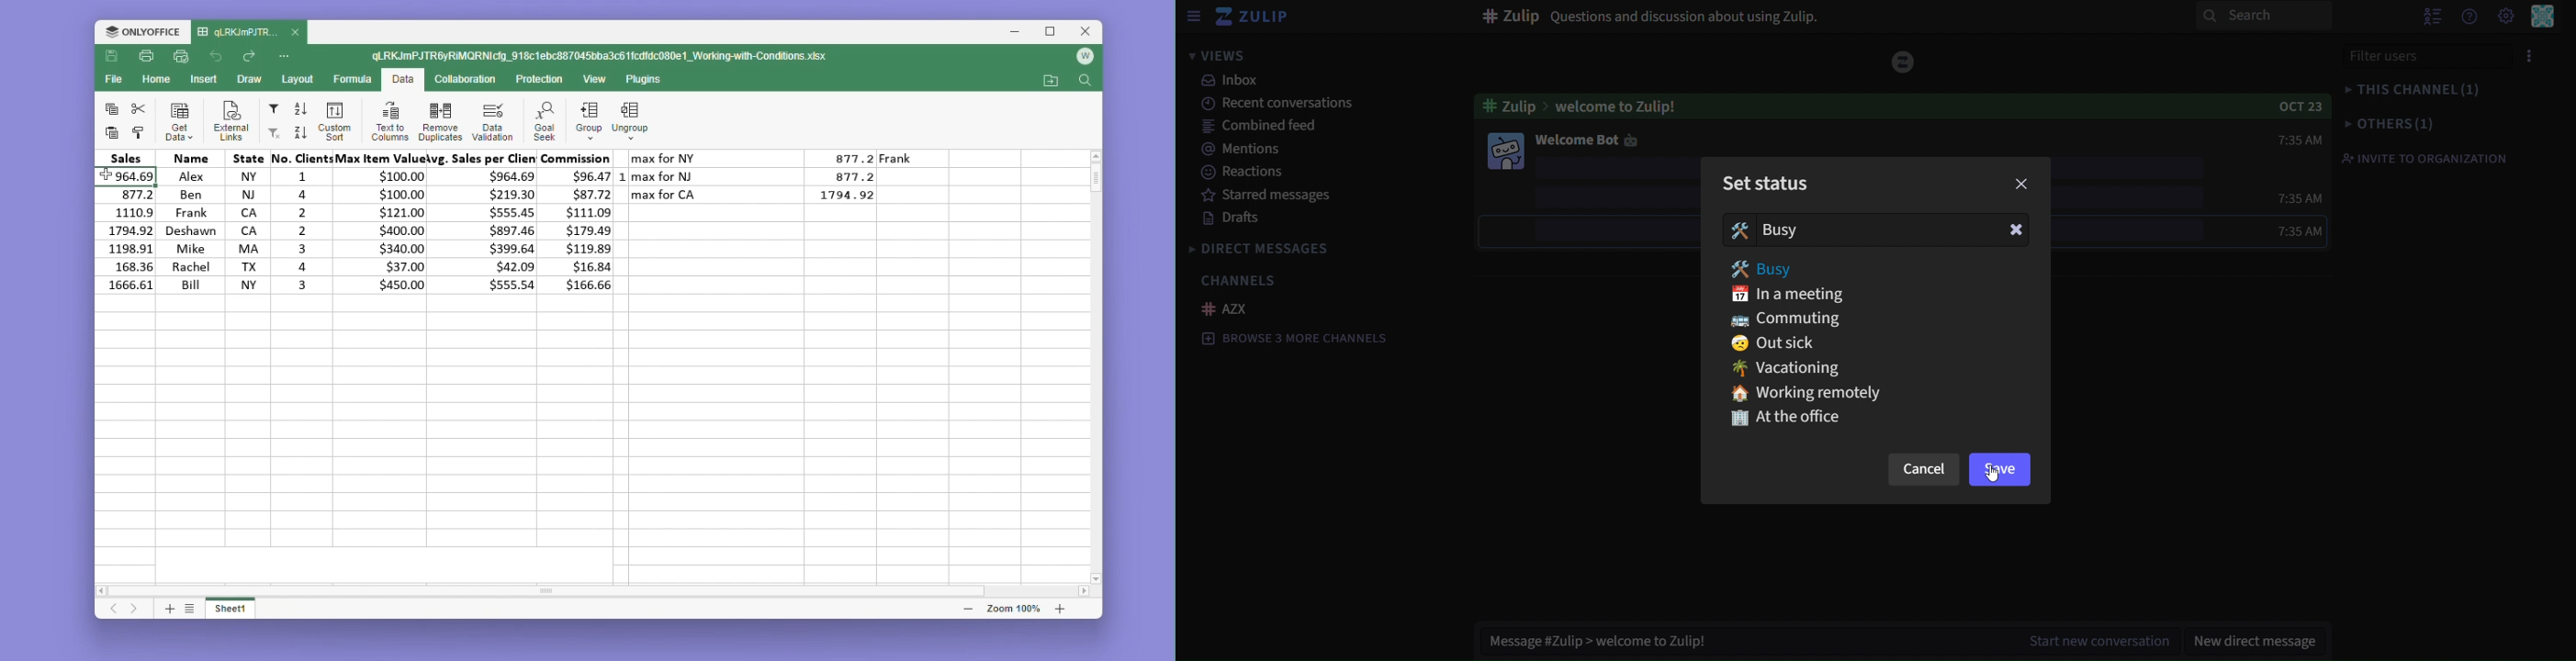 The height and width of the screenshot is (672, 2576). What do you see at coordinates (354, 78) in the screenshot?
I see `Formula` at bounding box center [354, 78].